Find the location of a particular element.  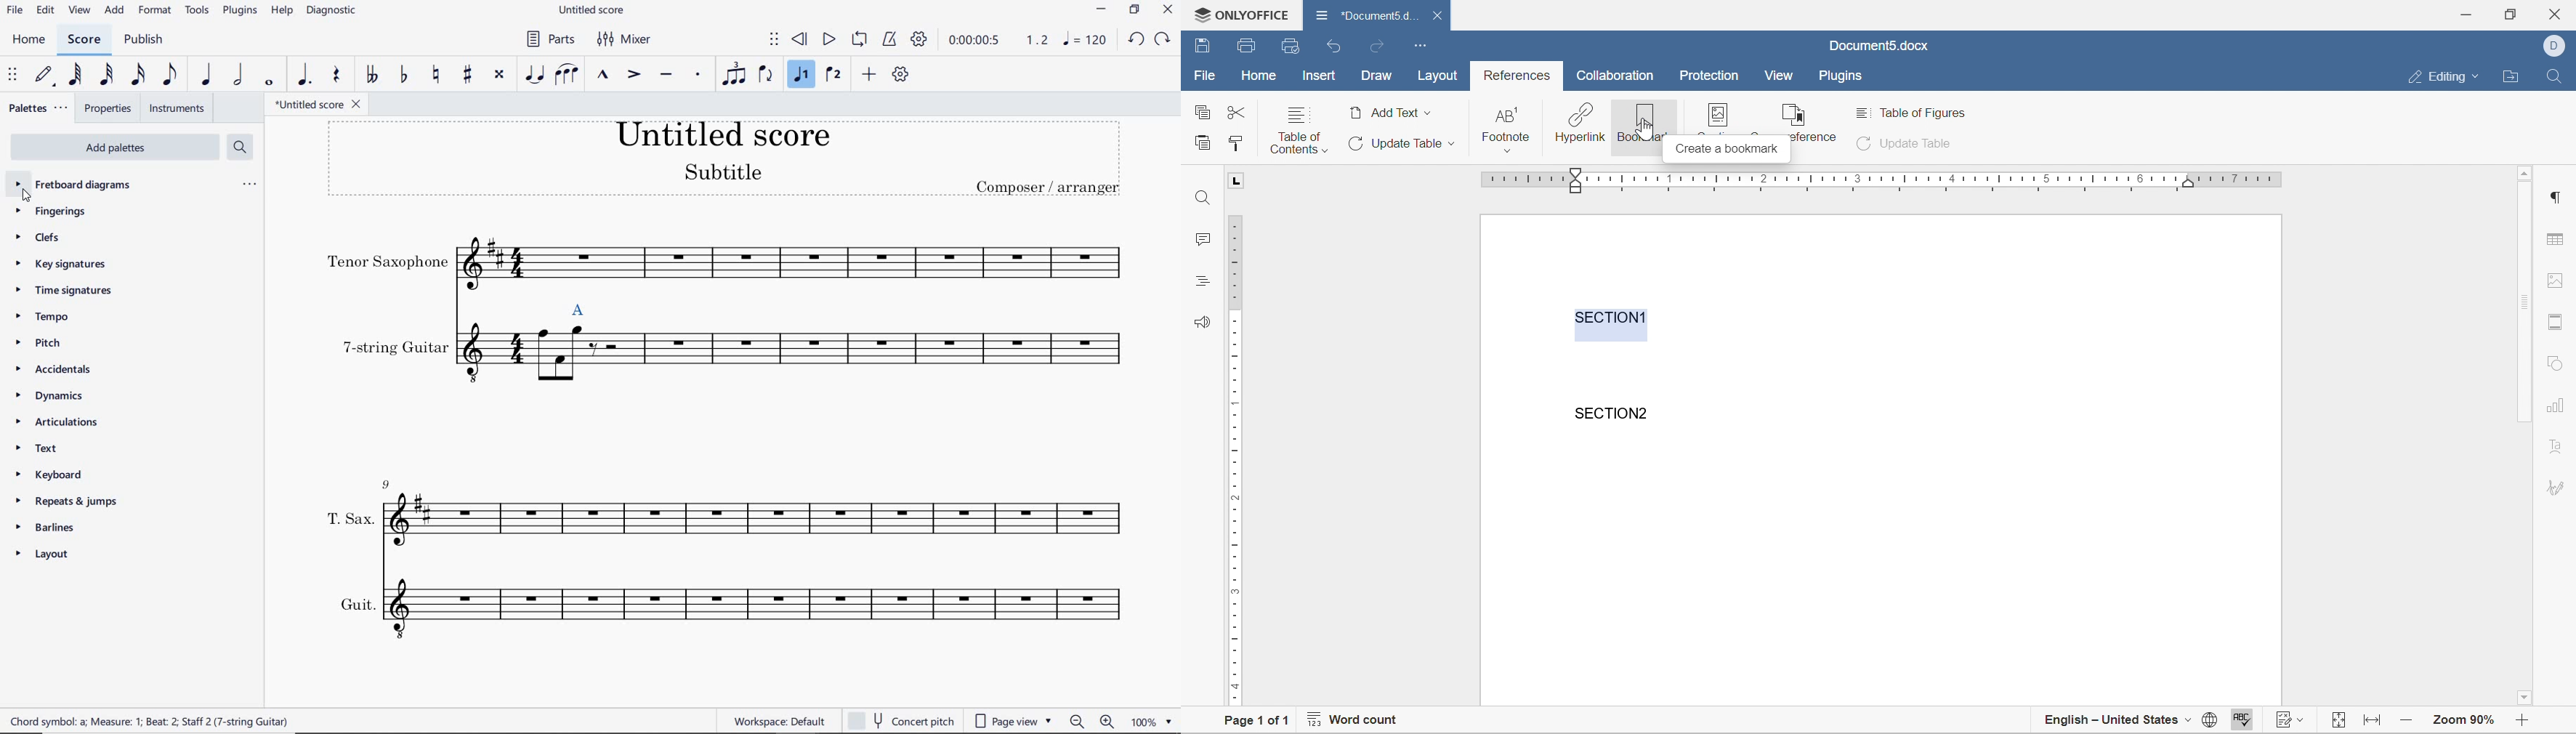

UNDO is located at coordinates (1135, 39).